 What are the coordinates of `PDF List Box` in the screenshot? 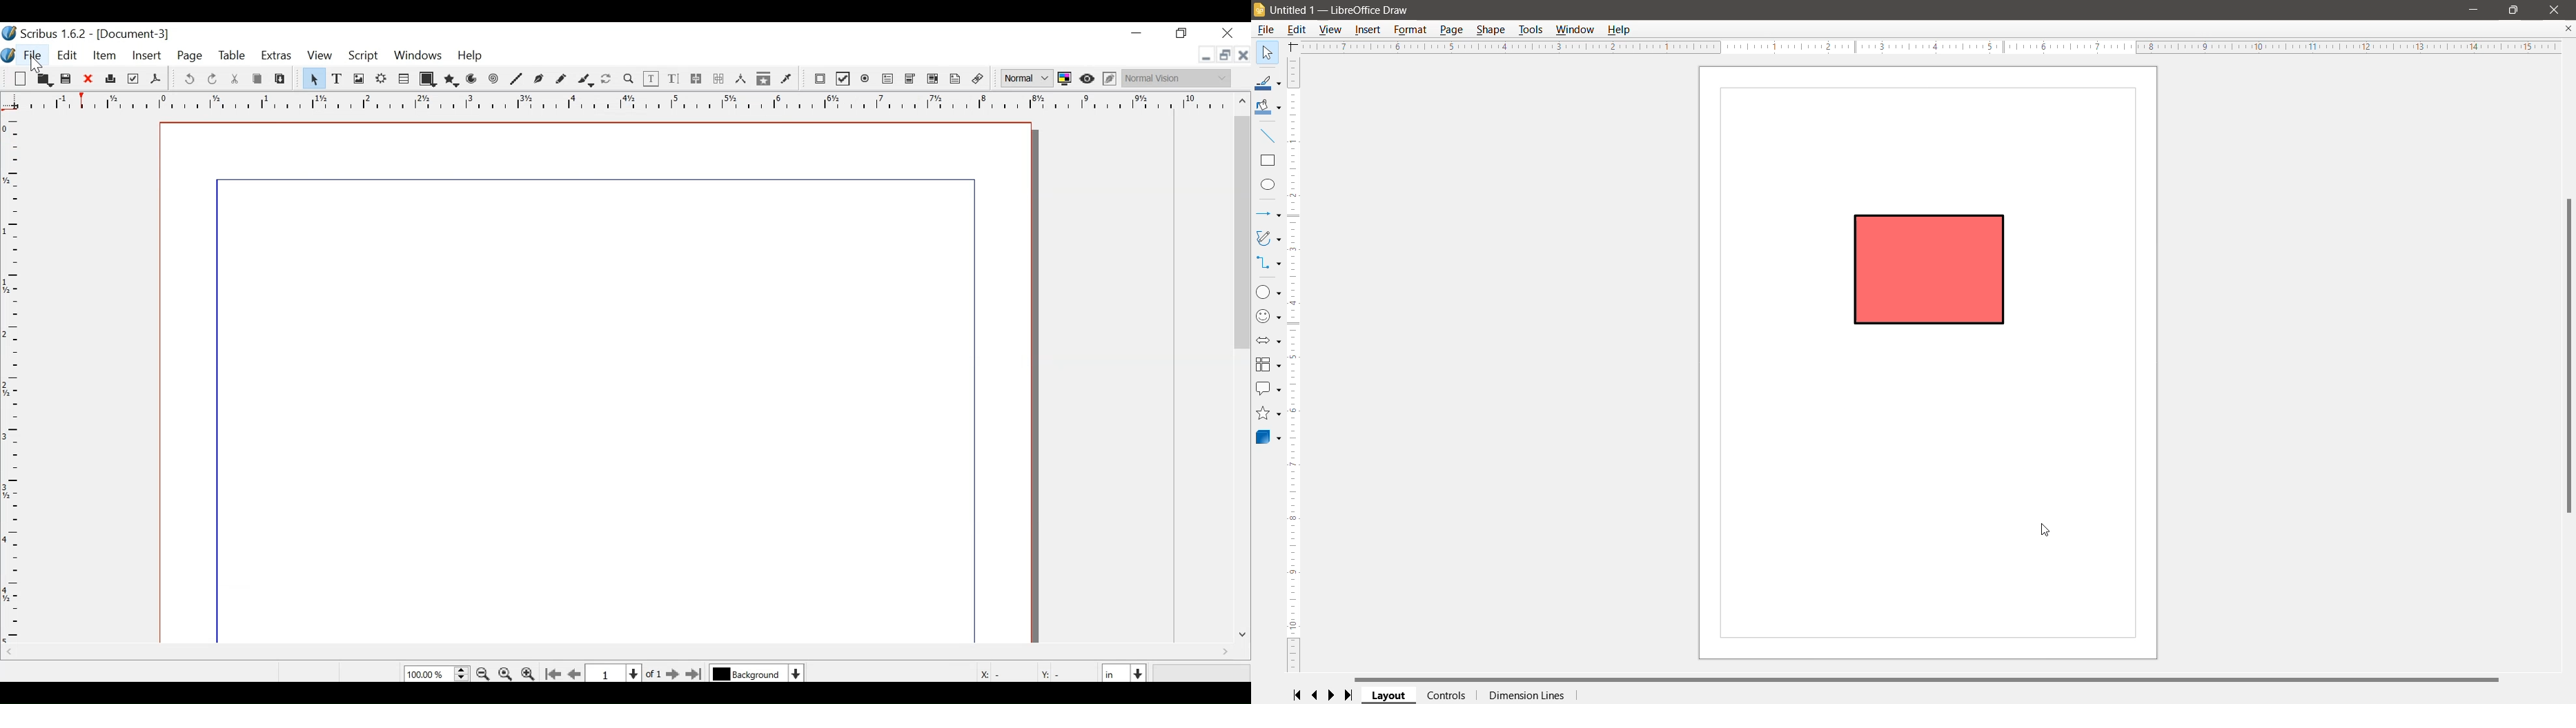 It's located at (934, 80).